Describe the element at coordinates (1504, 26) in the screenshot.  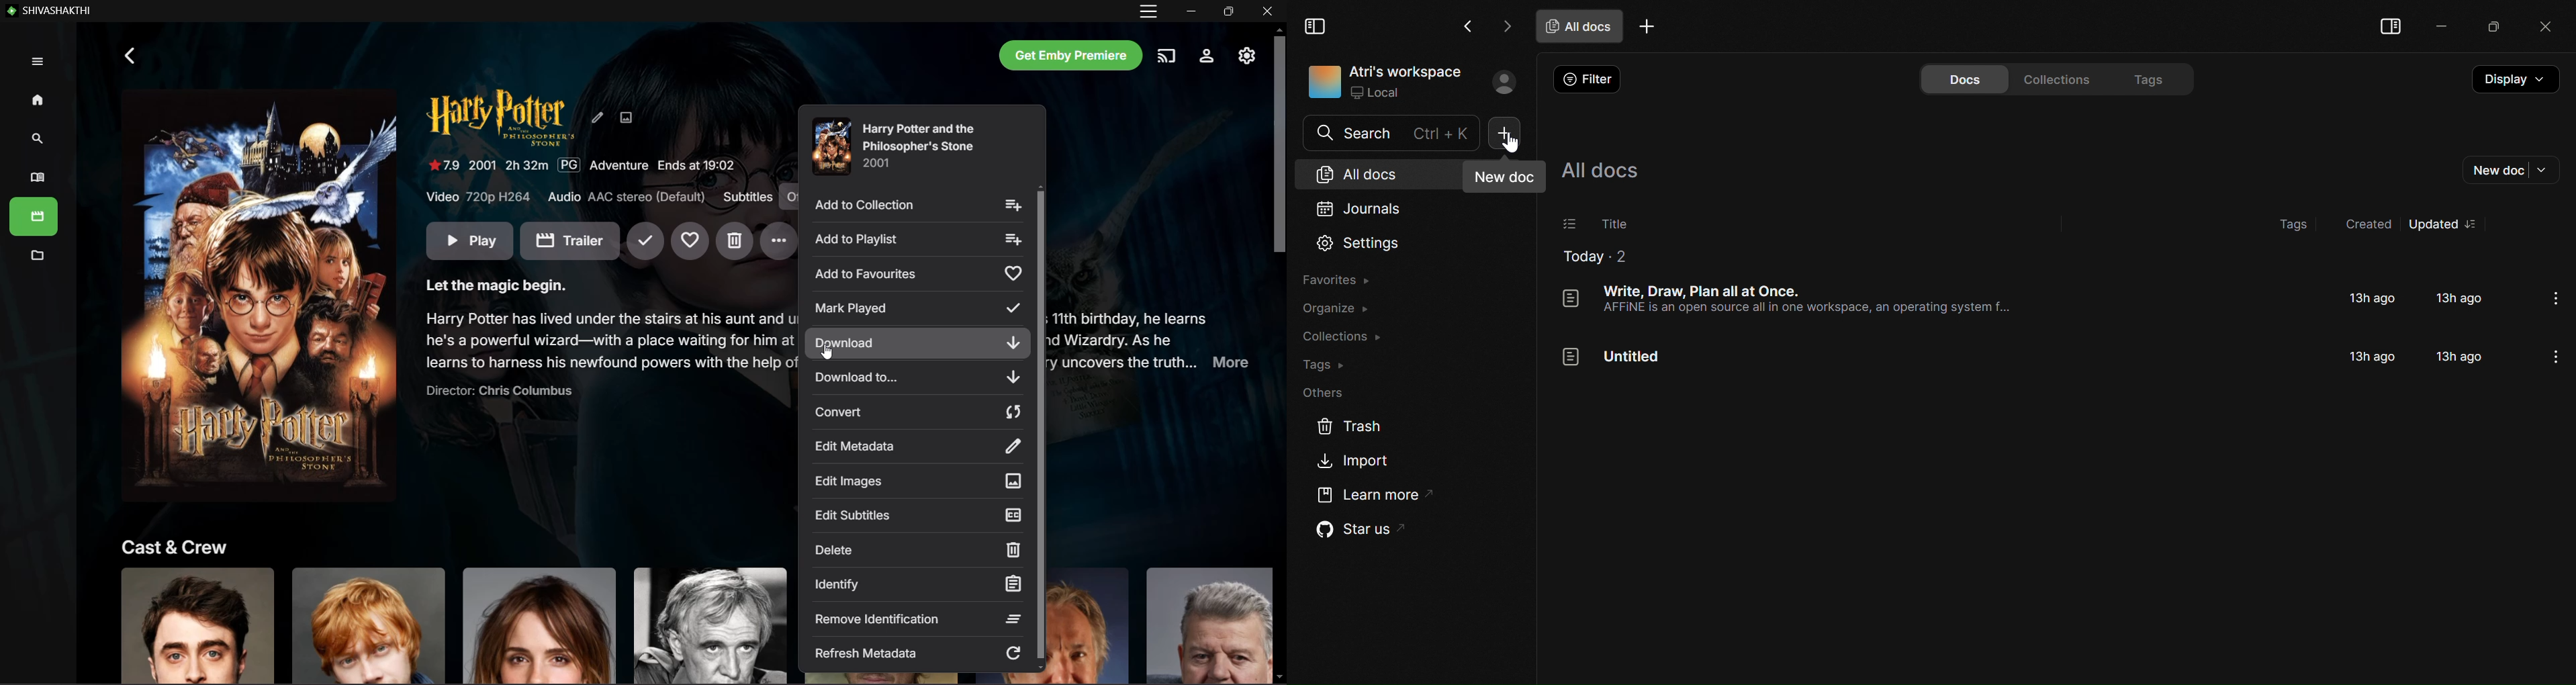
I see `Go forward` at that location.